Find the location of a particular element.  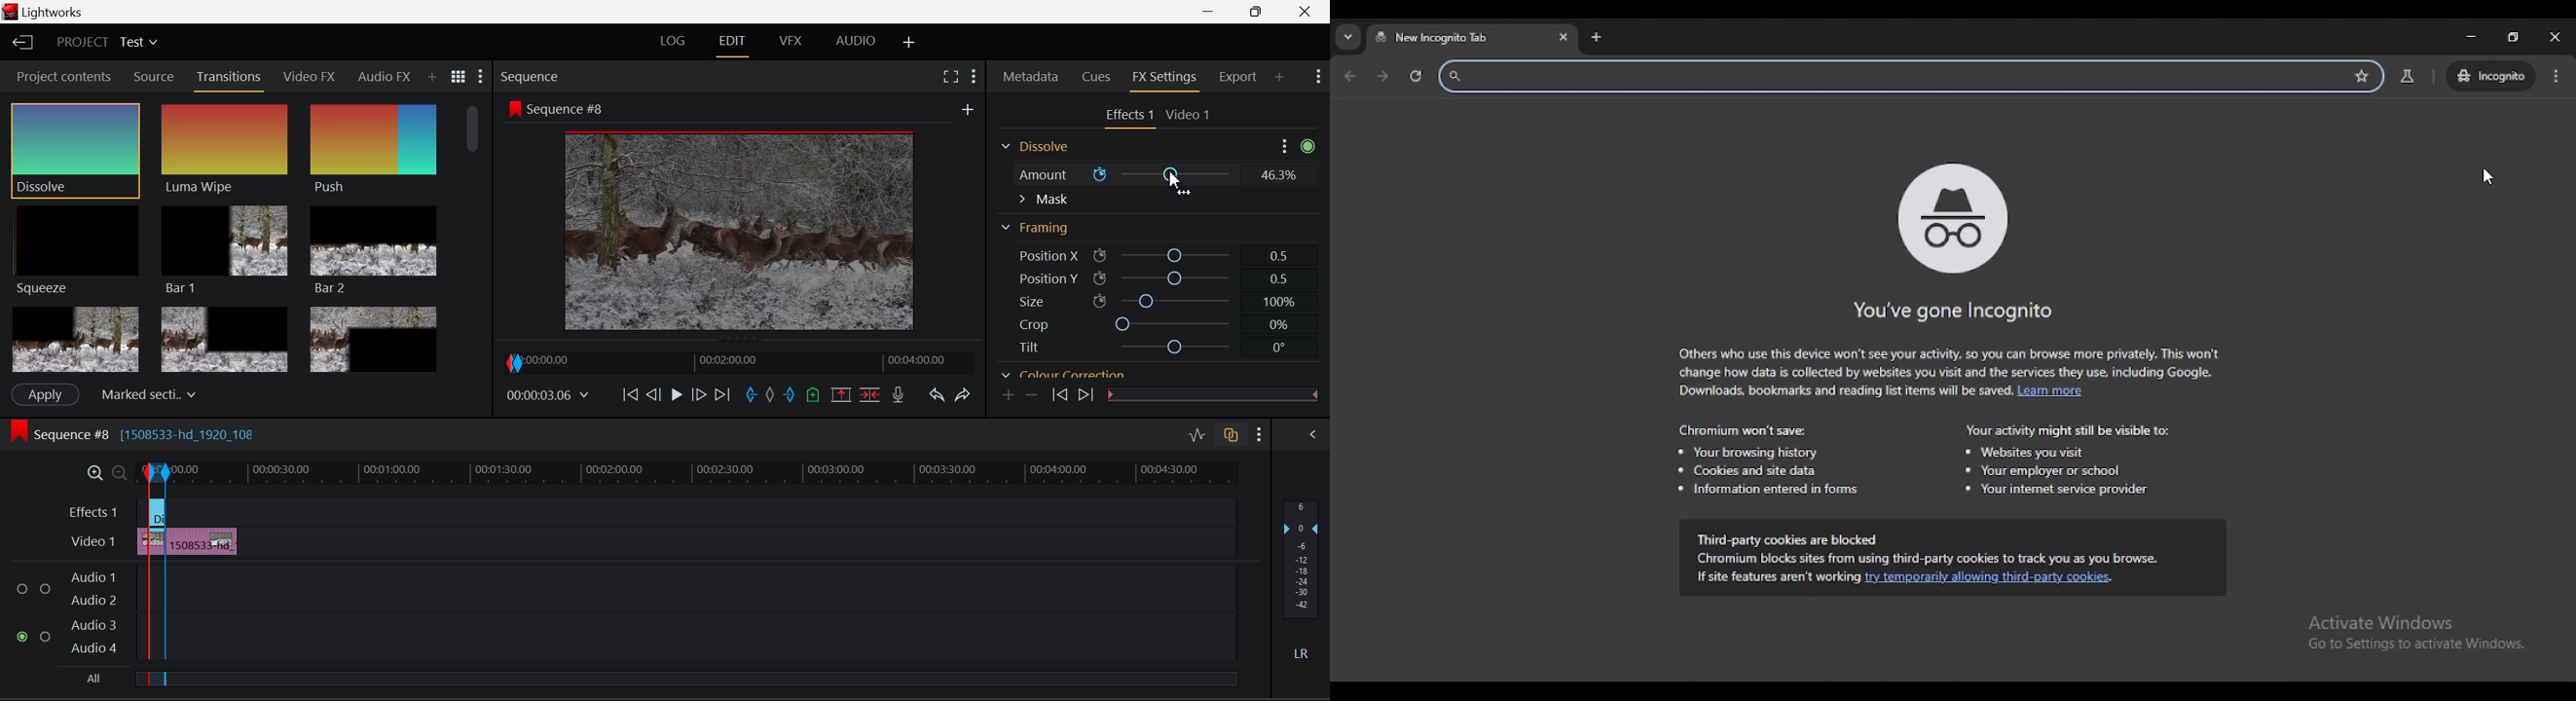

Add keyframes is located at coordinates (1009, 396).